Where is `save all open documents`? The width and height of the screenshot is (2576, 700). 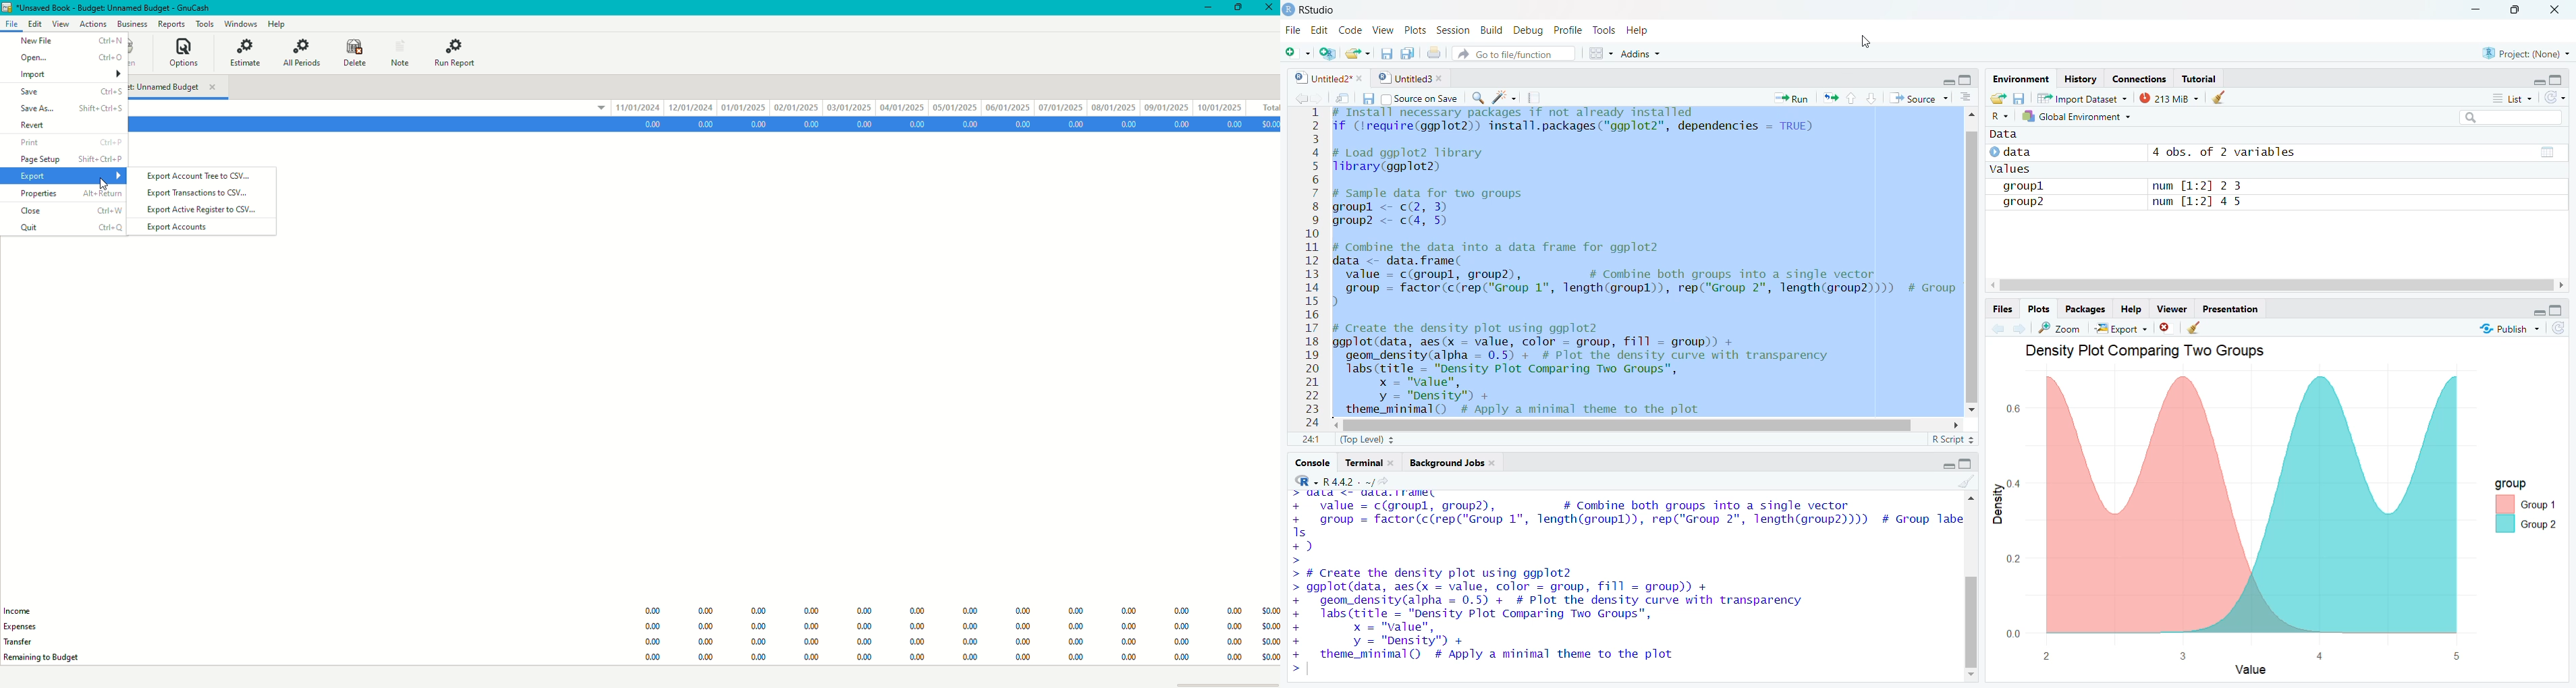
save all open documents is located at coordinates (1410, 54).